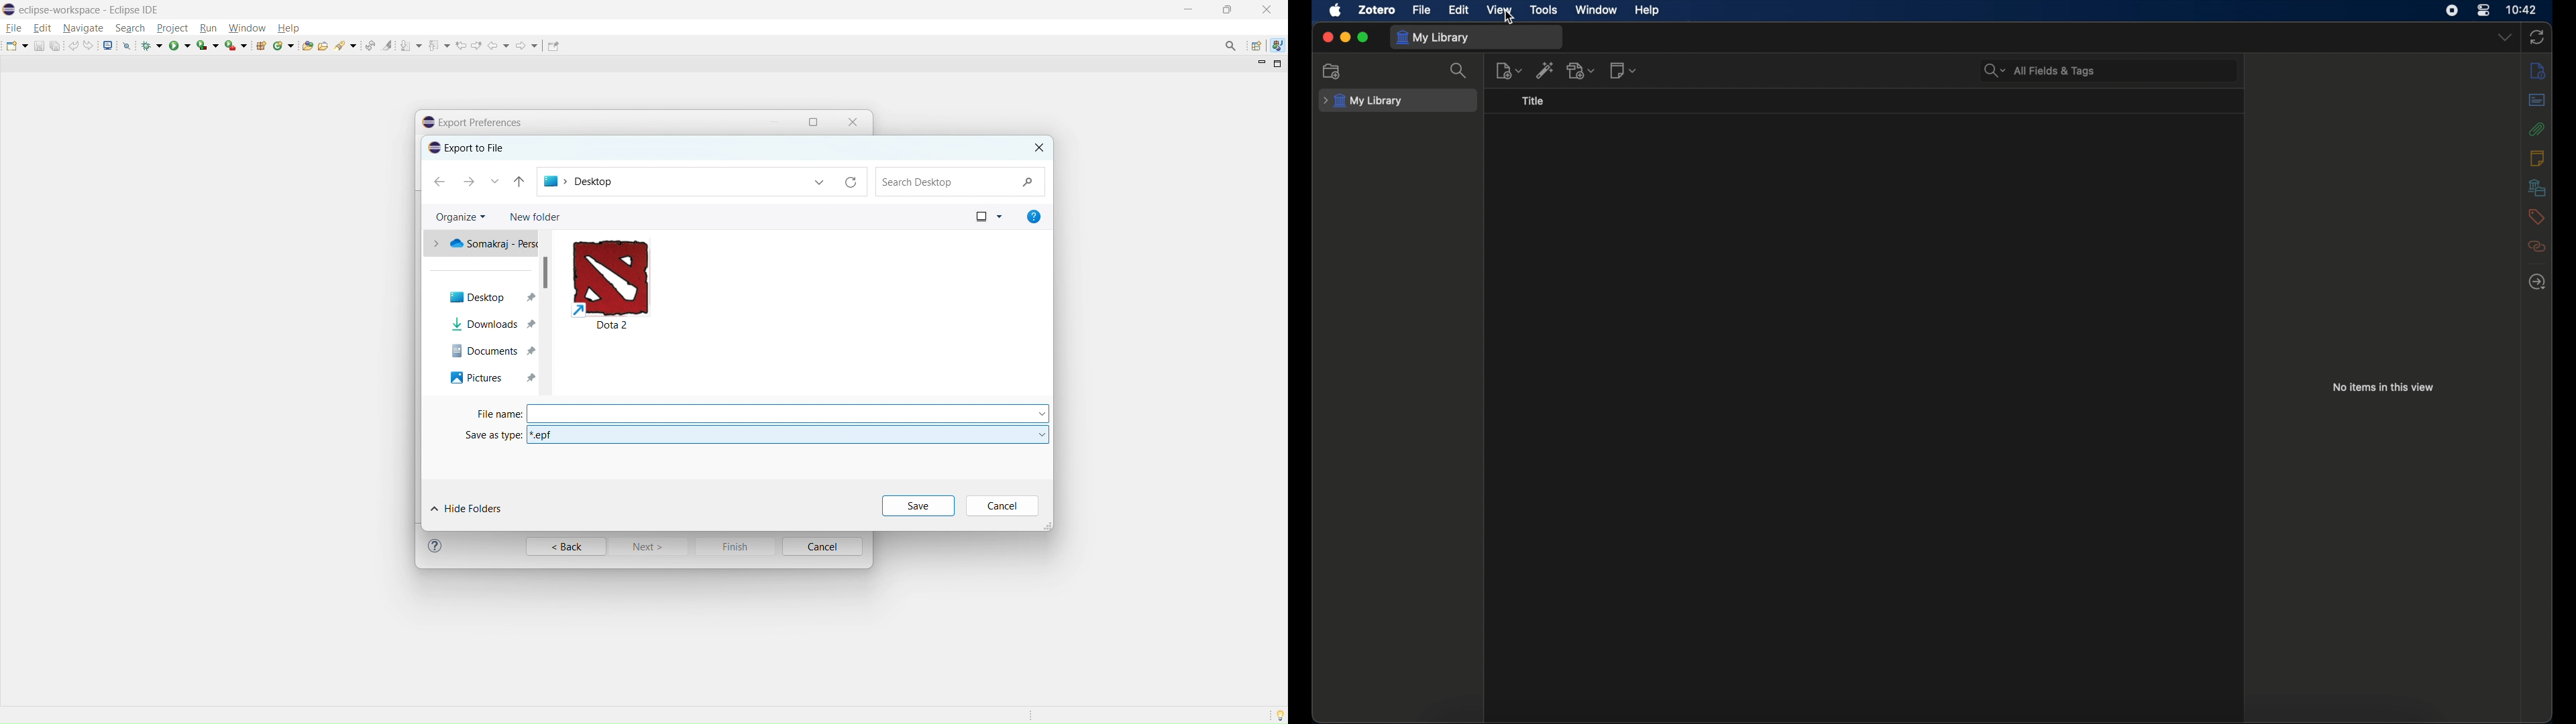 The image size is (2576, 728). I want to click on libraries, so click(2537, 187).